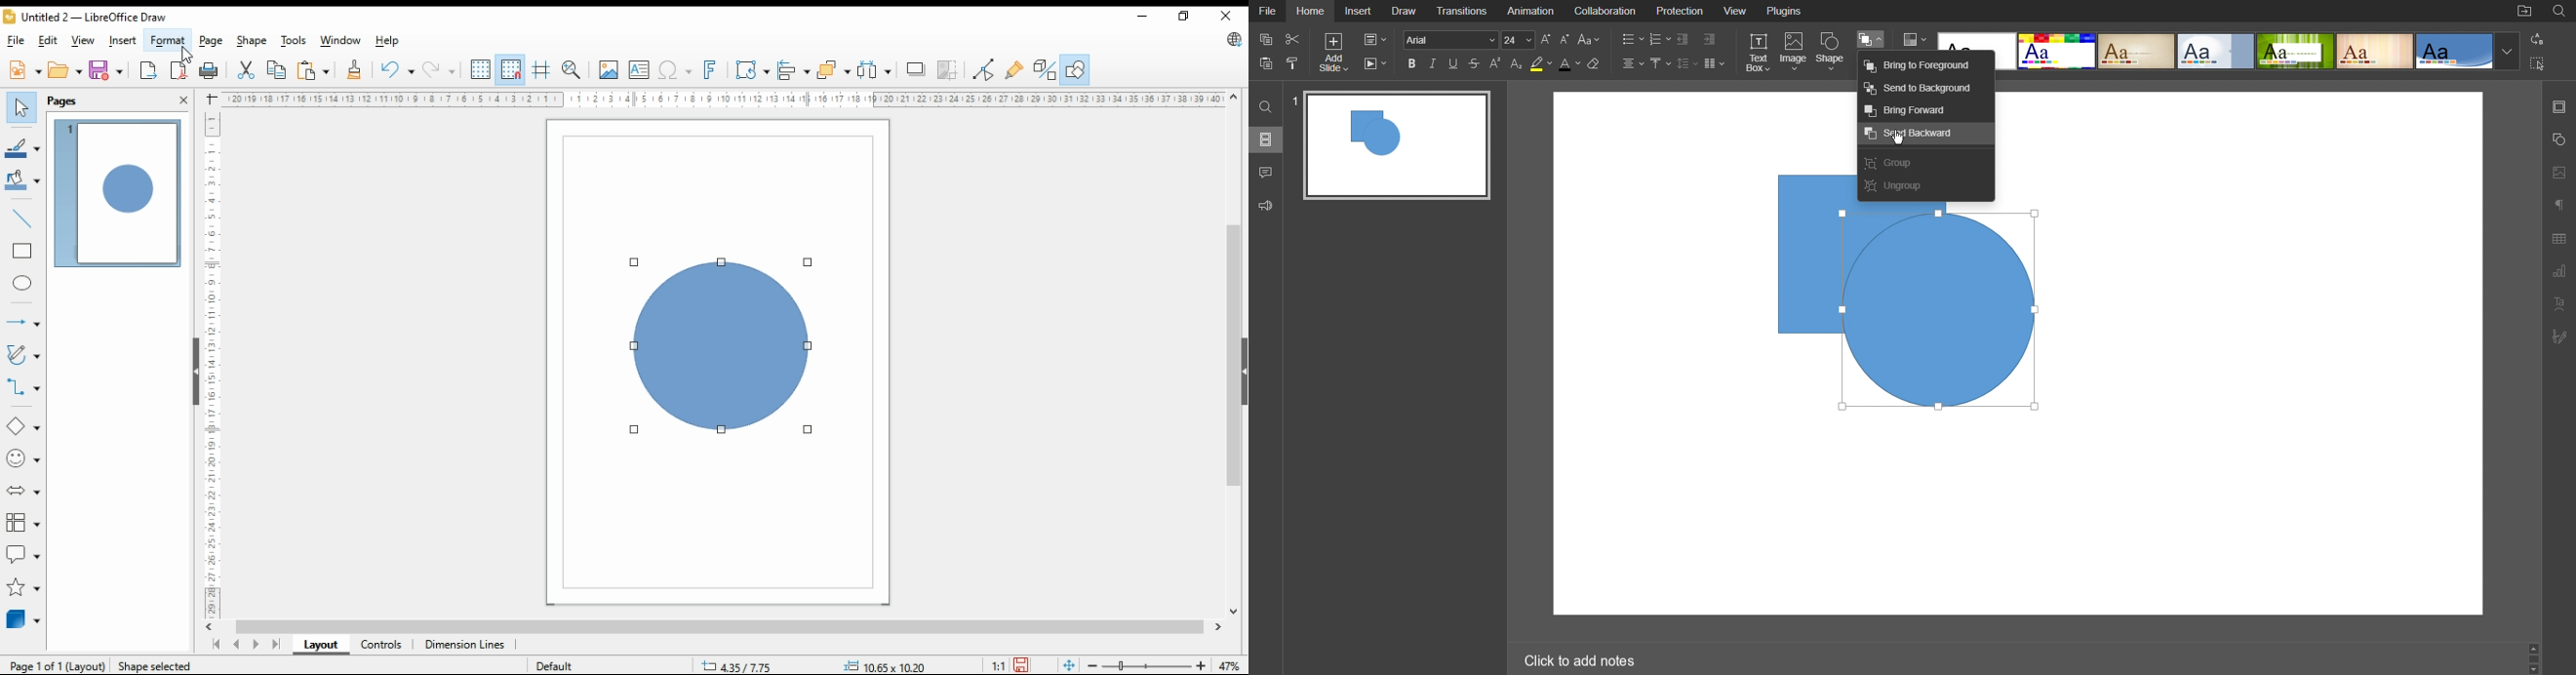  What do you see at coordinates (1580, 660) in the screenshot?
I see `Click to add notes` at bounding box center [1580, 660].